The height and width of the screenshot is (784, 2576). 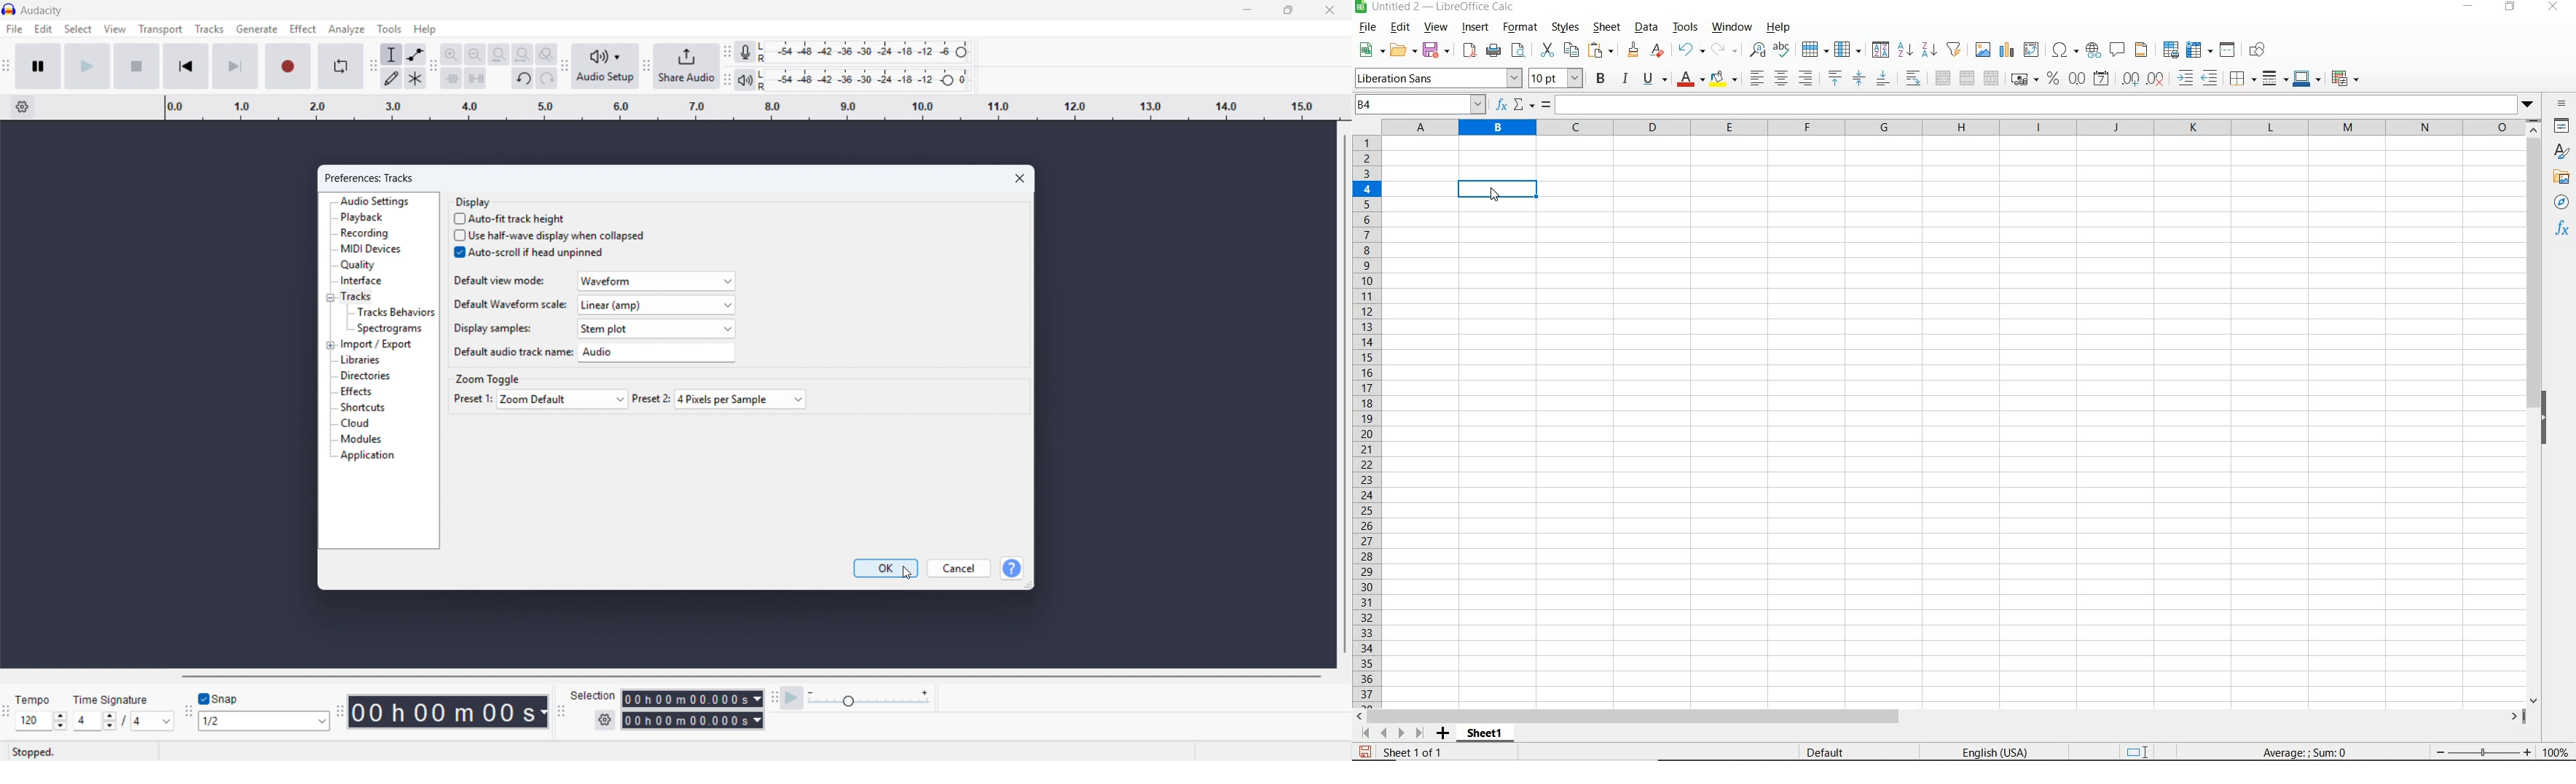 I want to click on sort descending, so click(x=1931, y=52).